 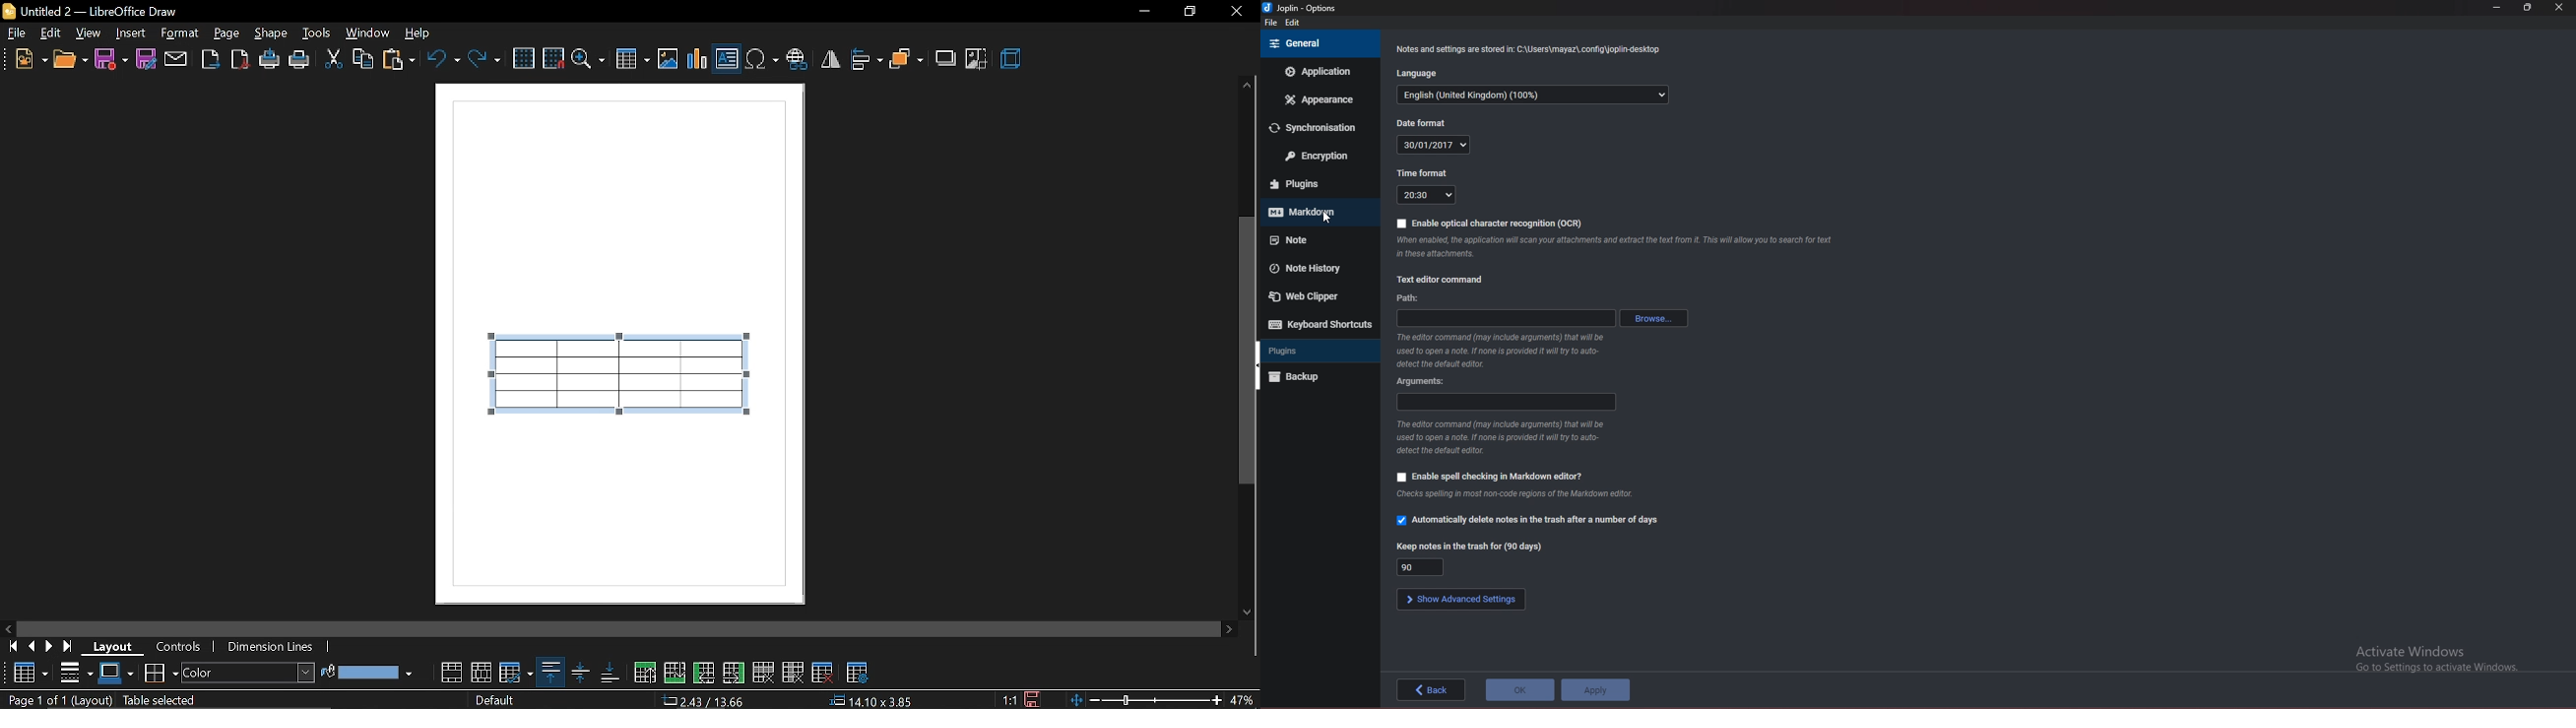 What do you see at coordinates (1319, 71) in the screenshot?
I see `application` at bounding box center [1319, 71].